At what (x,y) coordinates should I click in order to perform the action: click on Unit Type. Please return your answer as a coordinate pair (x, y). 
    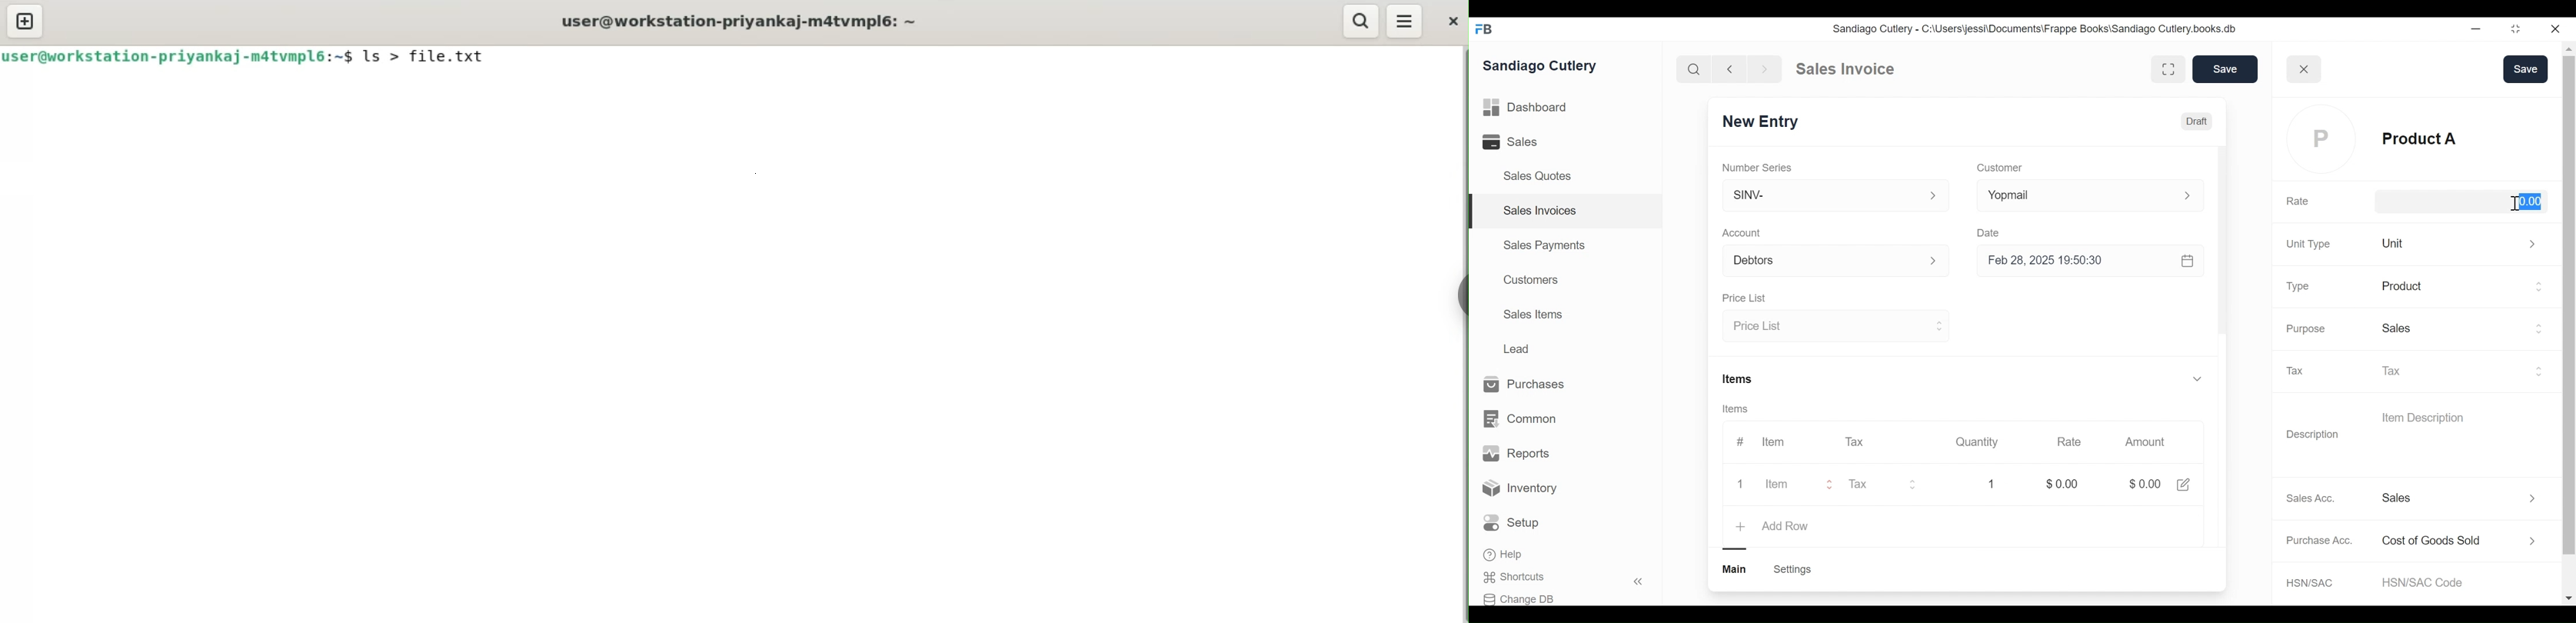
    Looking at the image, I should click on (2308, 245).